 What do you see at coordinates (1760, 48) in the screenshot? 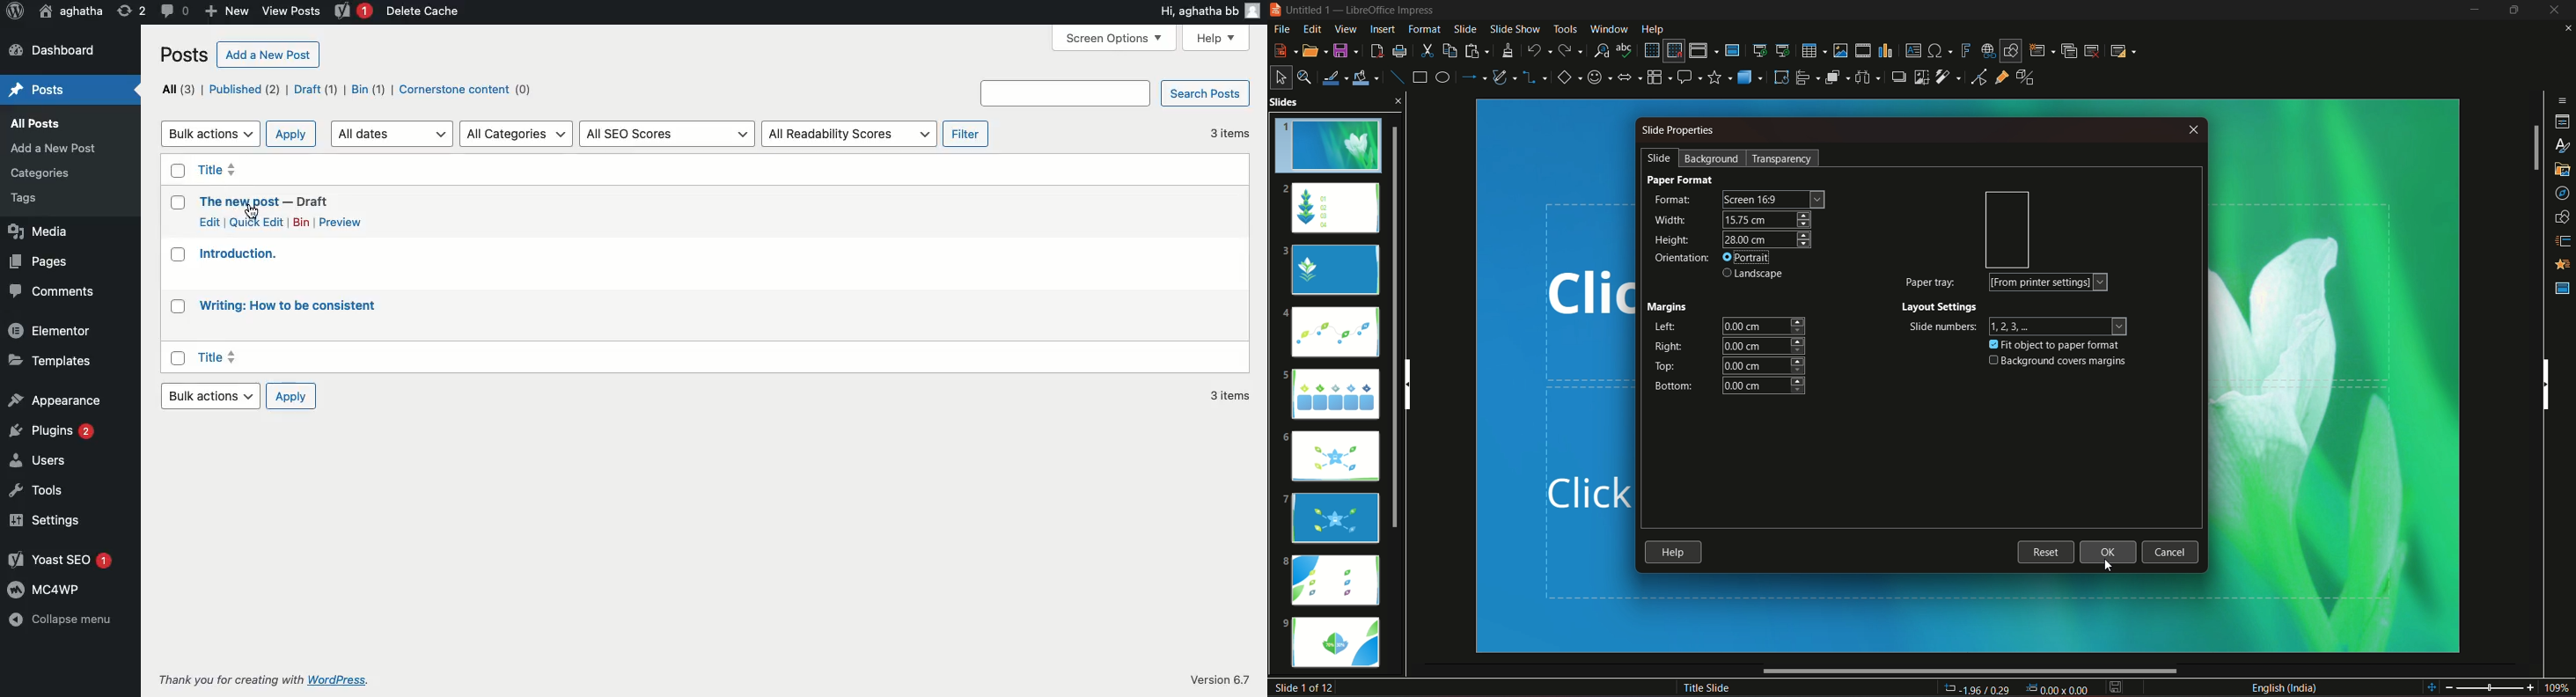
I see `start from the first slide` at bounding box center [1760, 48].